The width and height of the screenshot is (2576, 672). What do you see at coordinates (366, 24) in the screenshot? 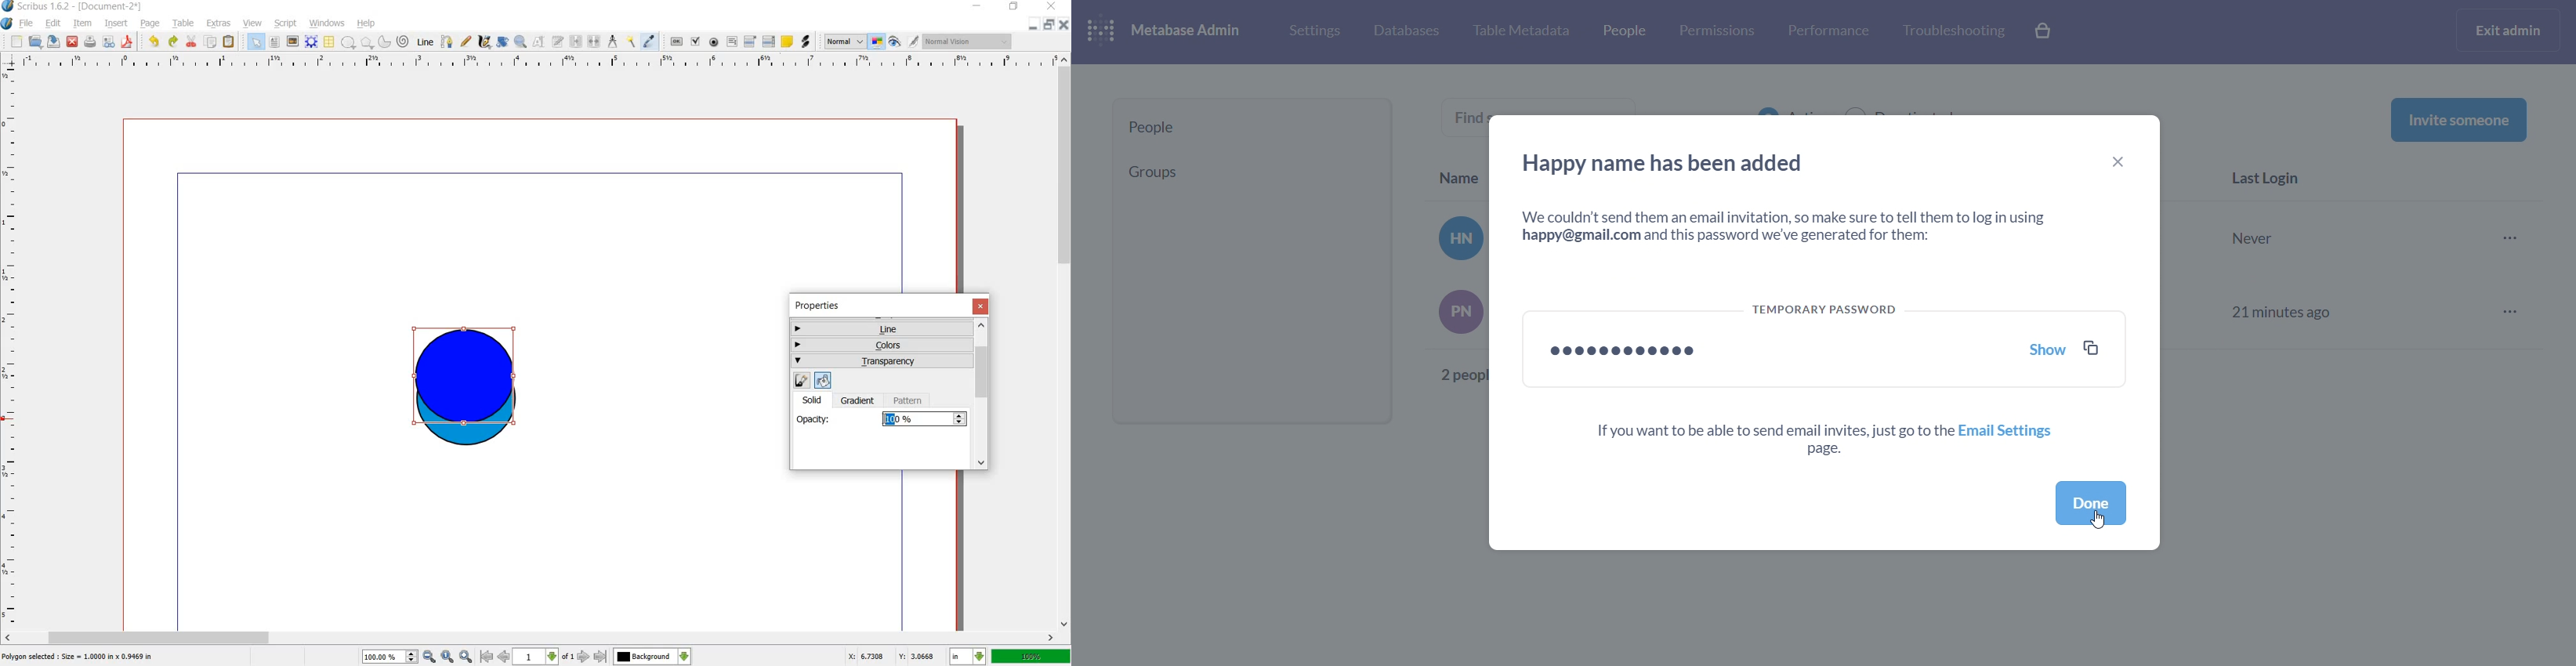
I see `help` at bounding box center [366, 24].